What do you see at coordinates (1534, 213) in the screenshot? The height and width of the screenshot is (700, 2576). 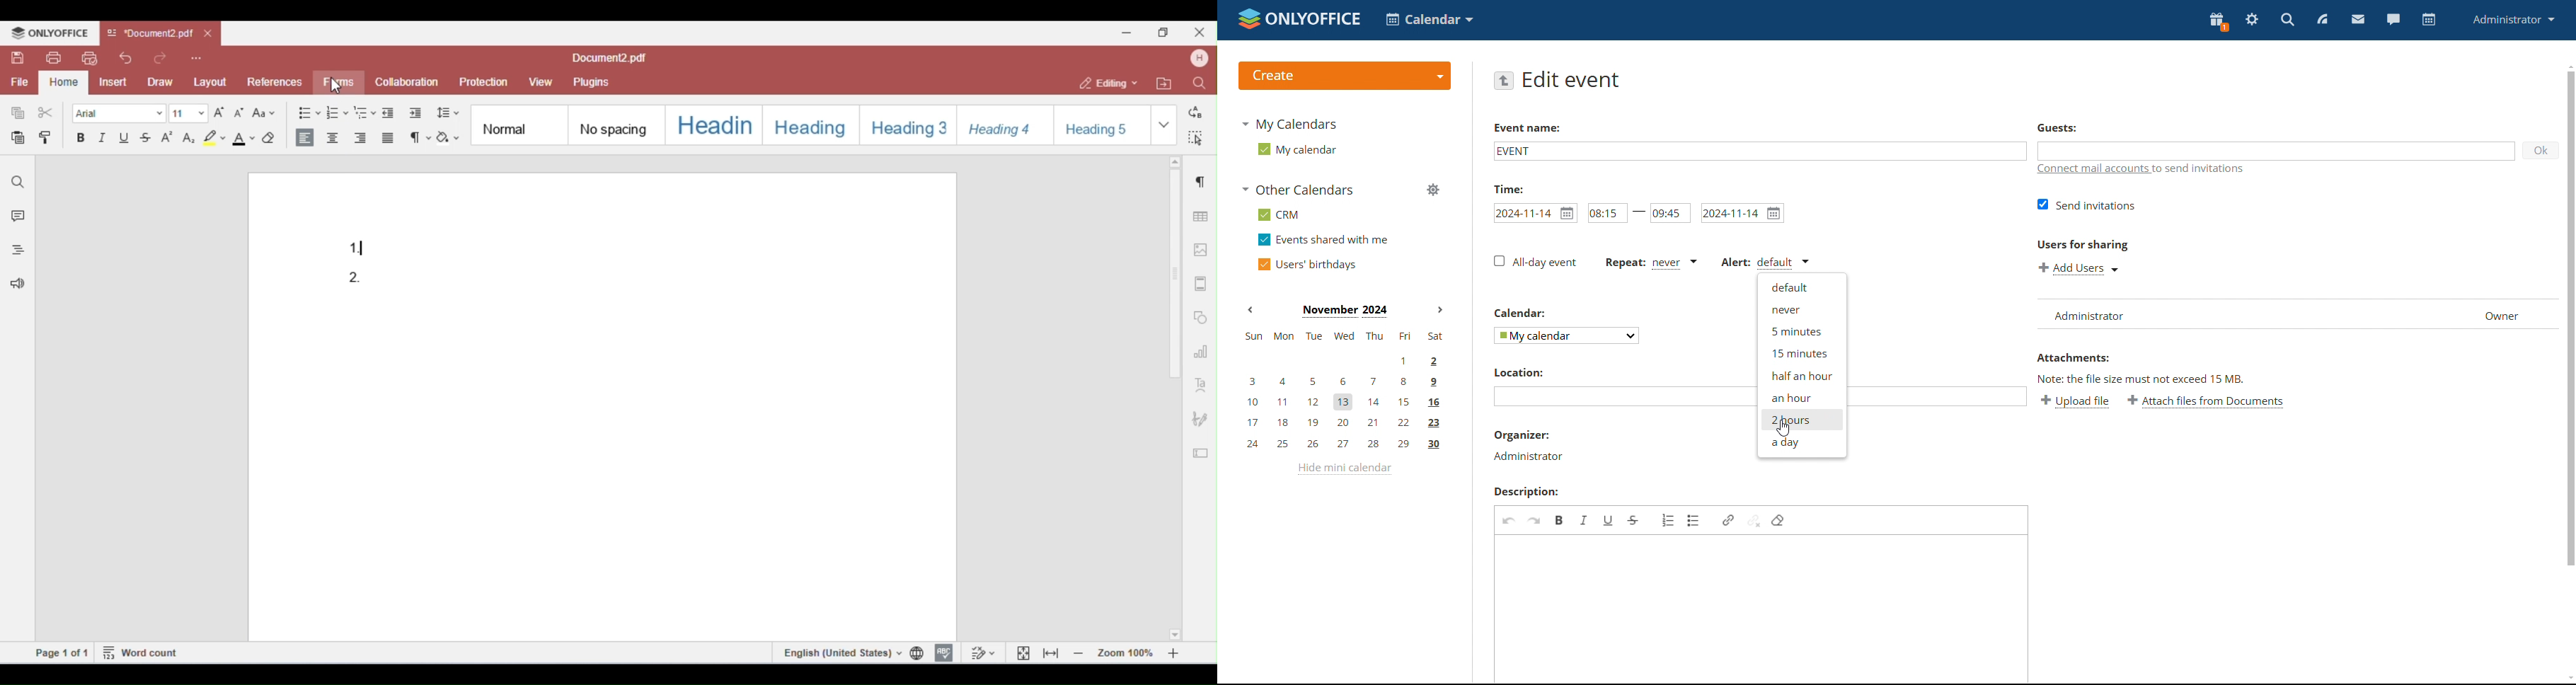 I see `start date` at bounding box center [1534, 213].